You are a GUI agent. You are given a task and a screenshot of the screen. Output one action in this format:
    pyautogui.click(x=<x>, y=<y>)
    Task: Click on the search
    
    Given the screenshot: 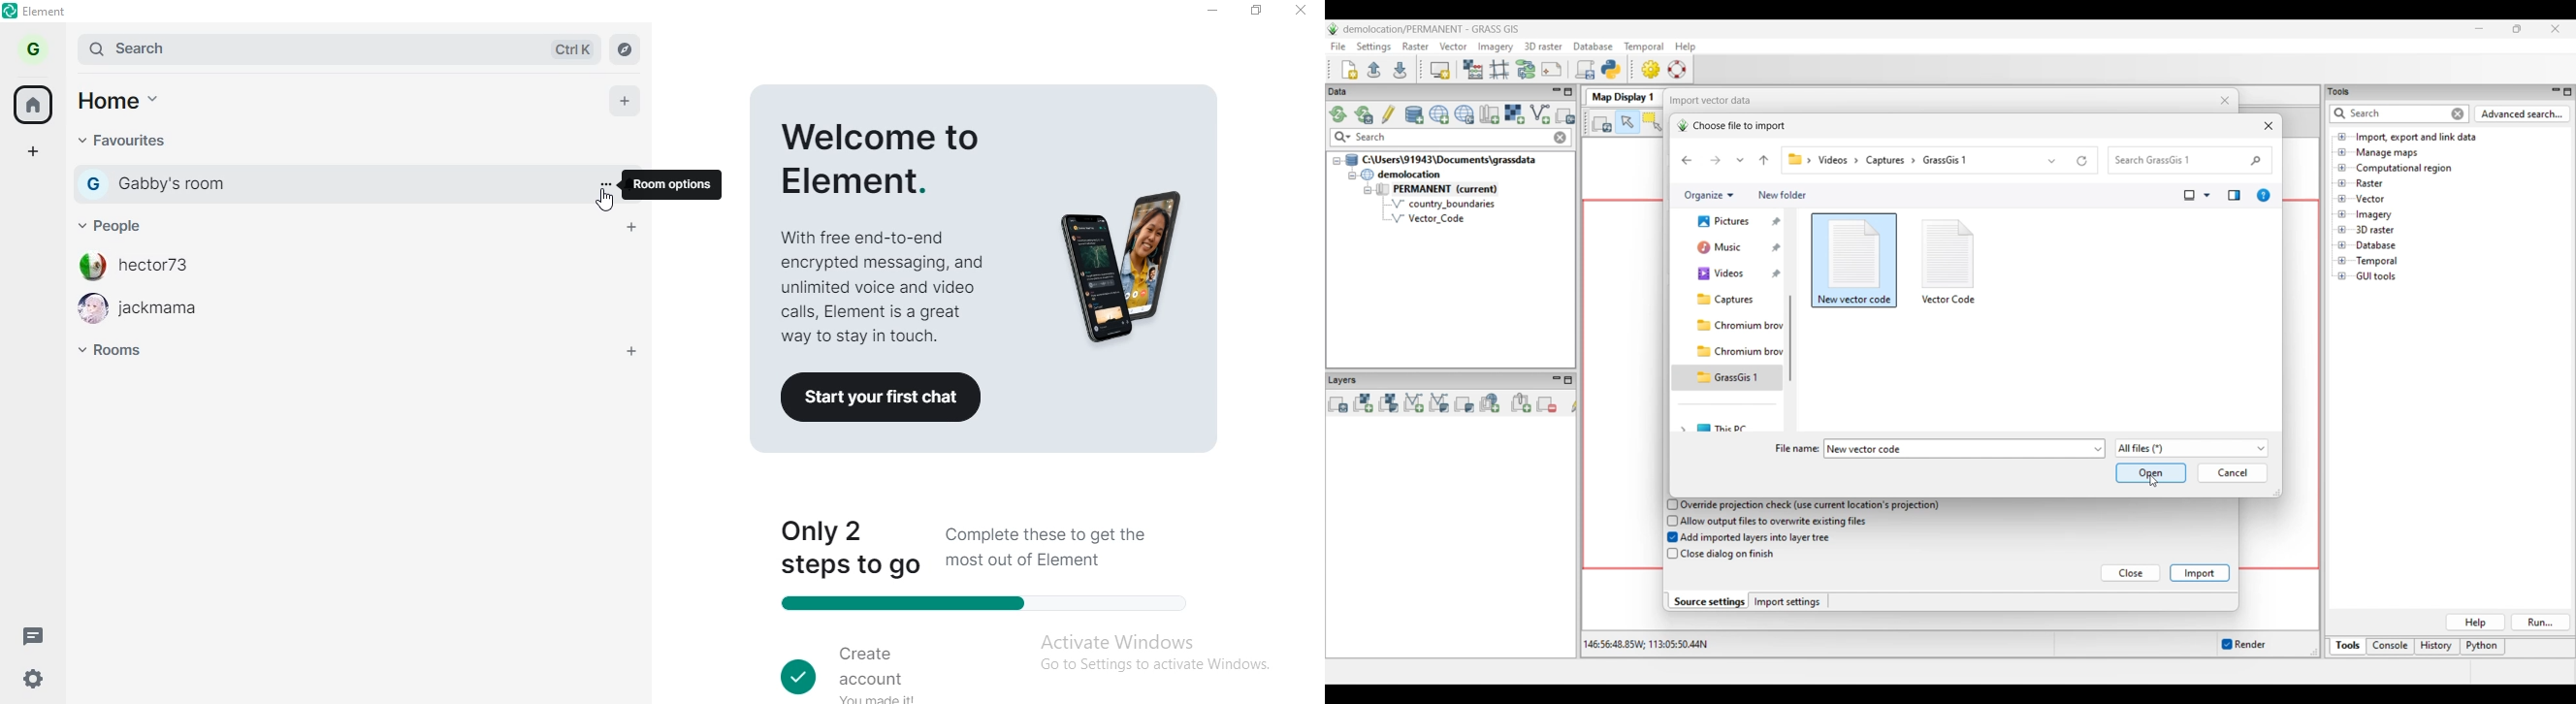 What is the action you would take?
    pyautogui.click(x=254, y=48)
    